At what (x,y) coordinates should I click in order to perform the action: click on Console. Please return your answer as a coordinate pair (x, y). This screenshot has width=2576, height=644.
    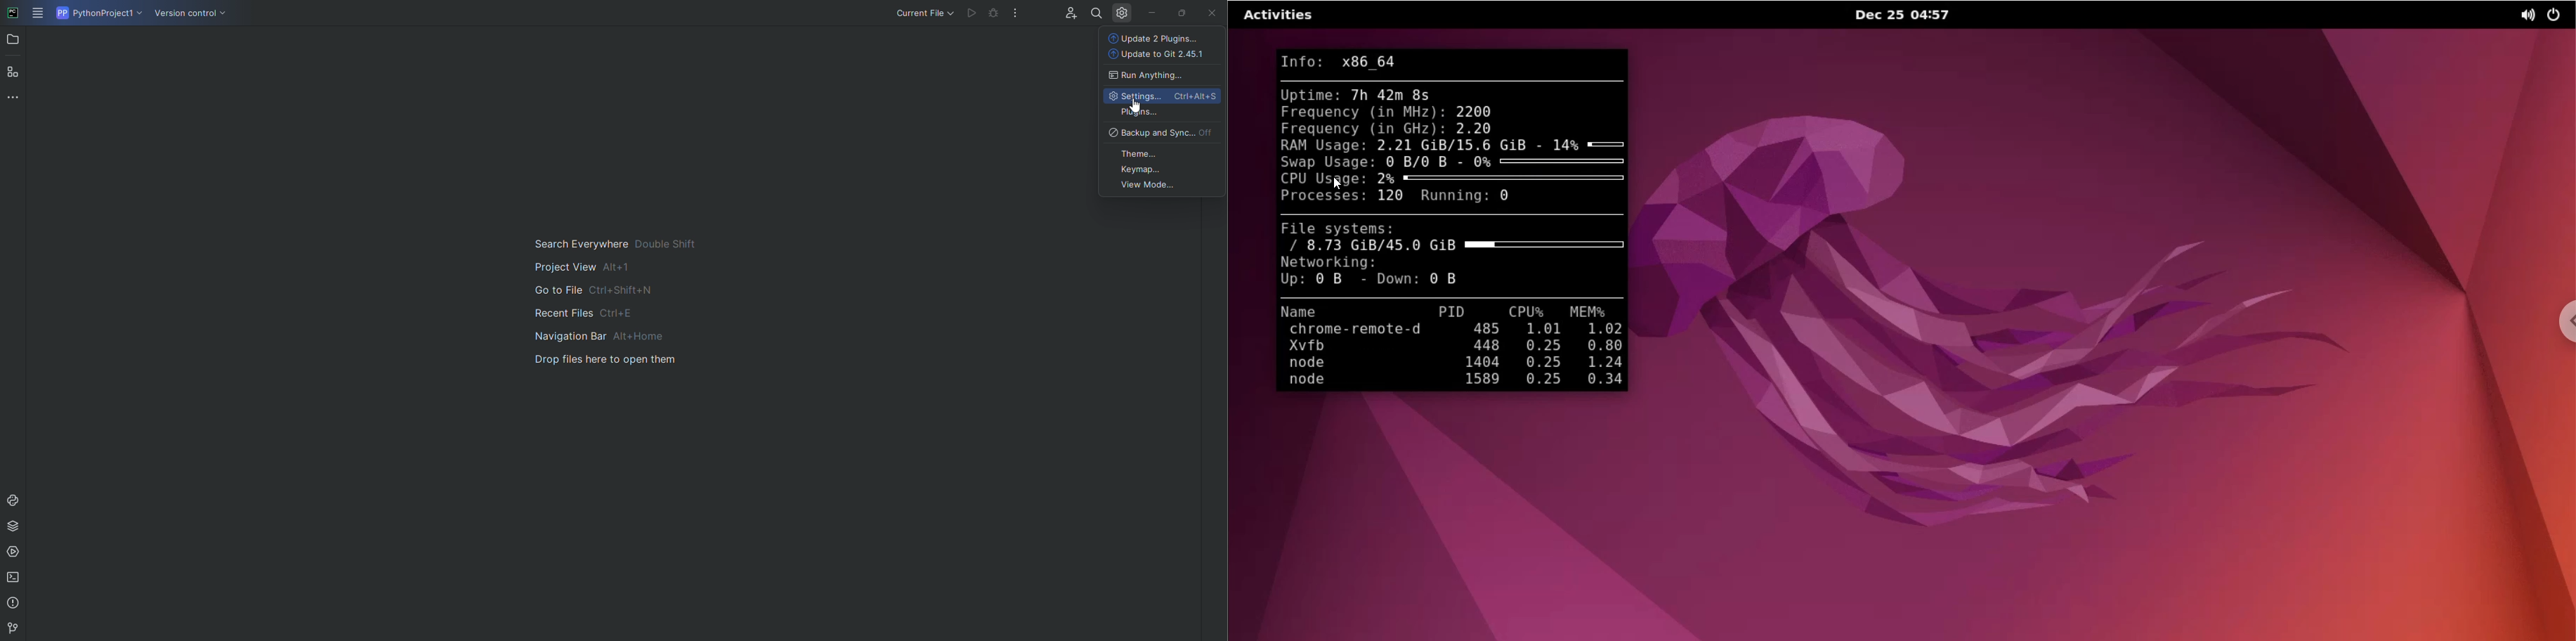
    Looking at the image, I should click on (13, 500).